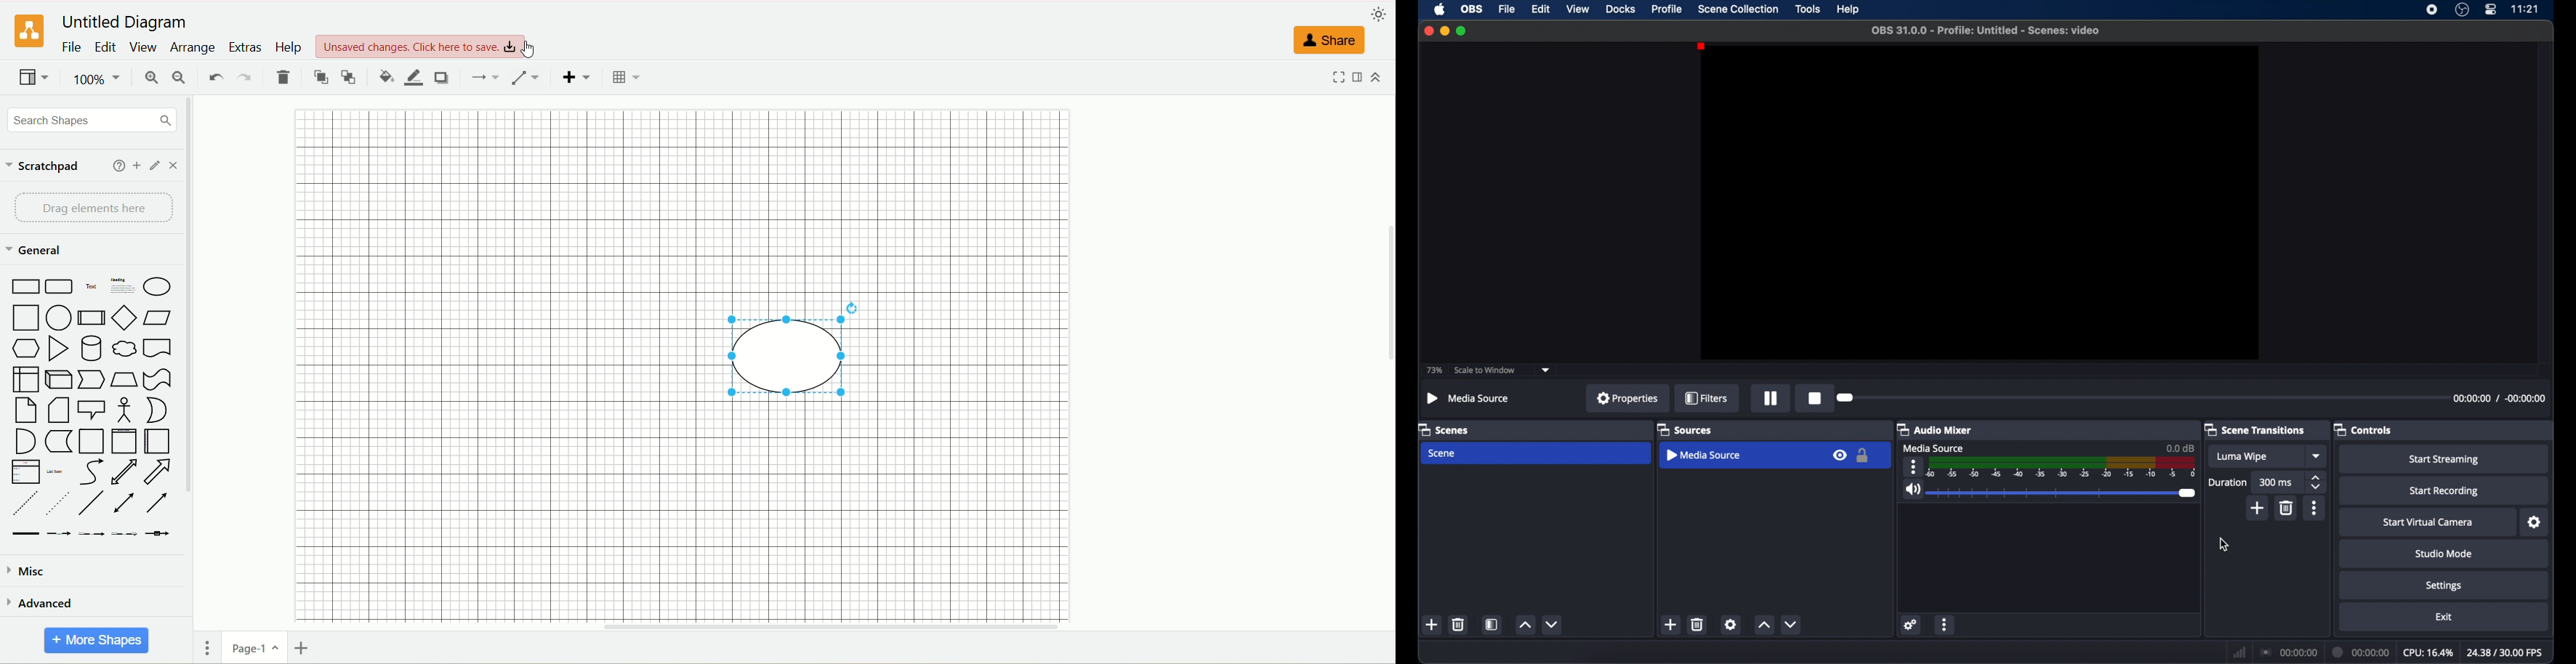  What do you see at coordinates (2229, 482) in the screenshot?
I see `duration` at bounding box center [2229, 482].